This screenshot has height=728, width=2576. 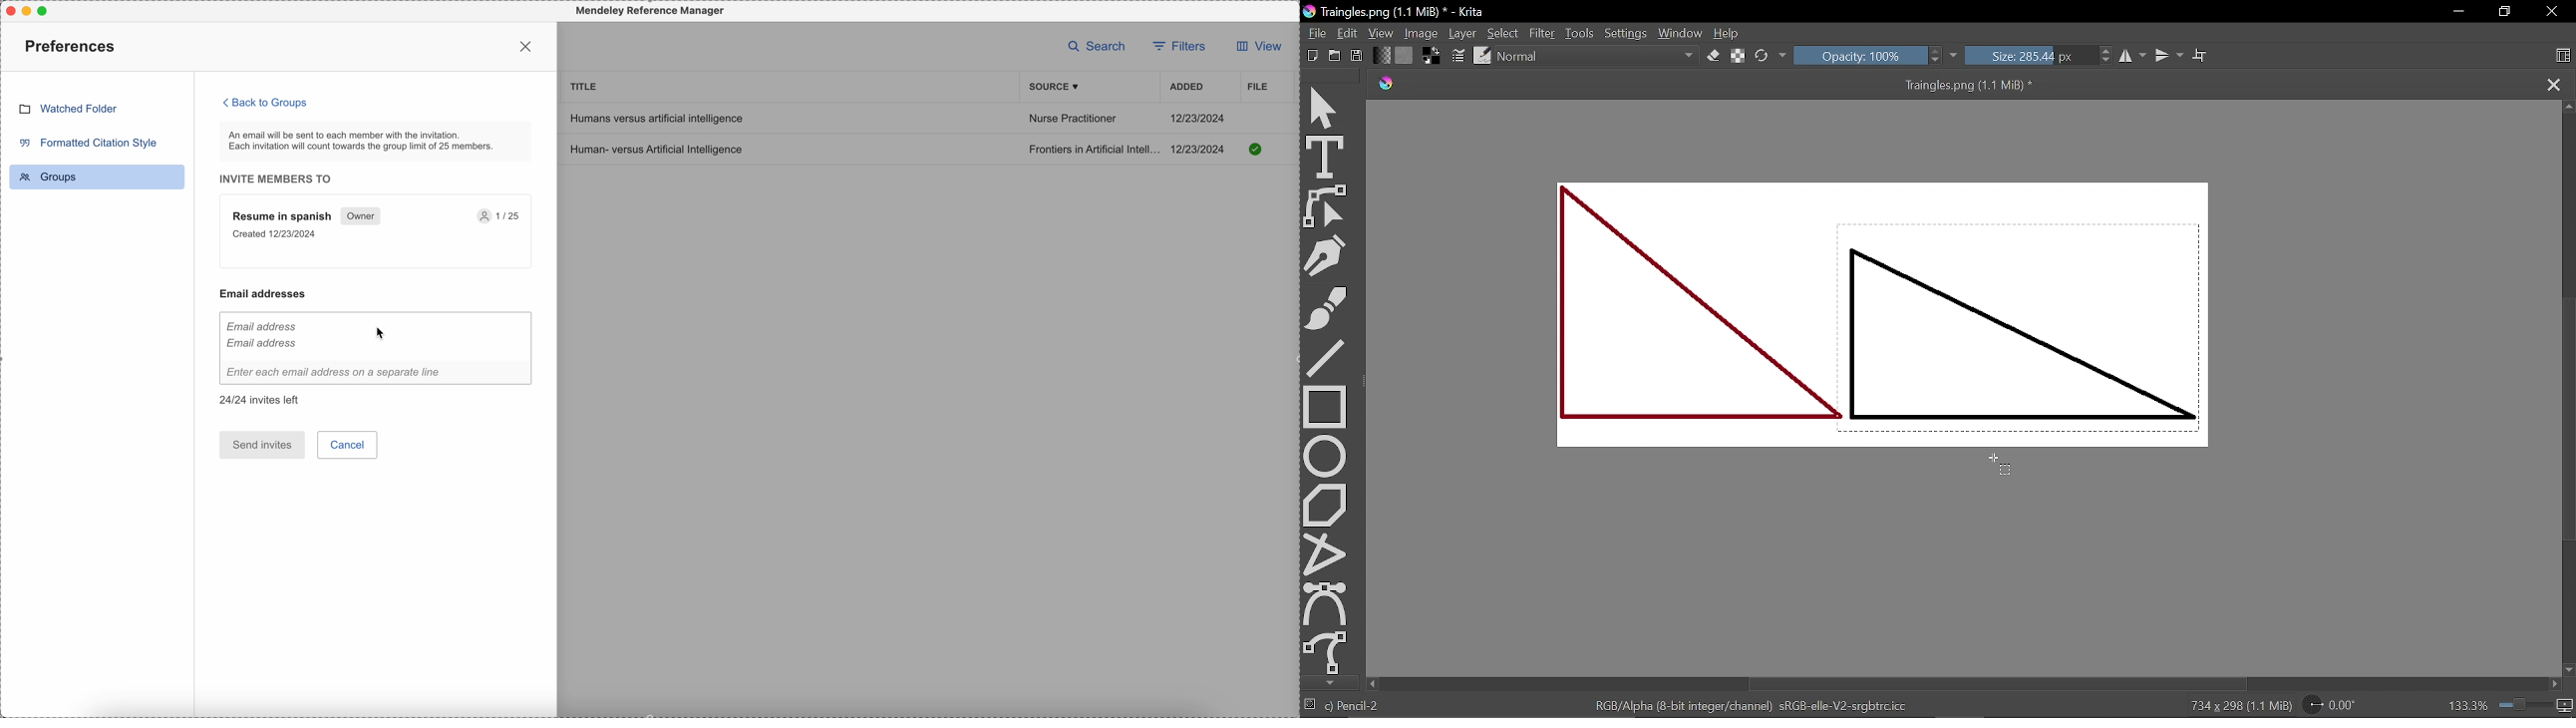 What do you see at coordinates (1597, 57) in the screenshot?
I see `Normal` at bounding box center [1597, 57].